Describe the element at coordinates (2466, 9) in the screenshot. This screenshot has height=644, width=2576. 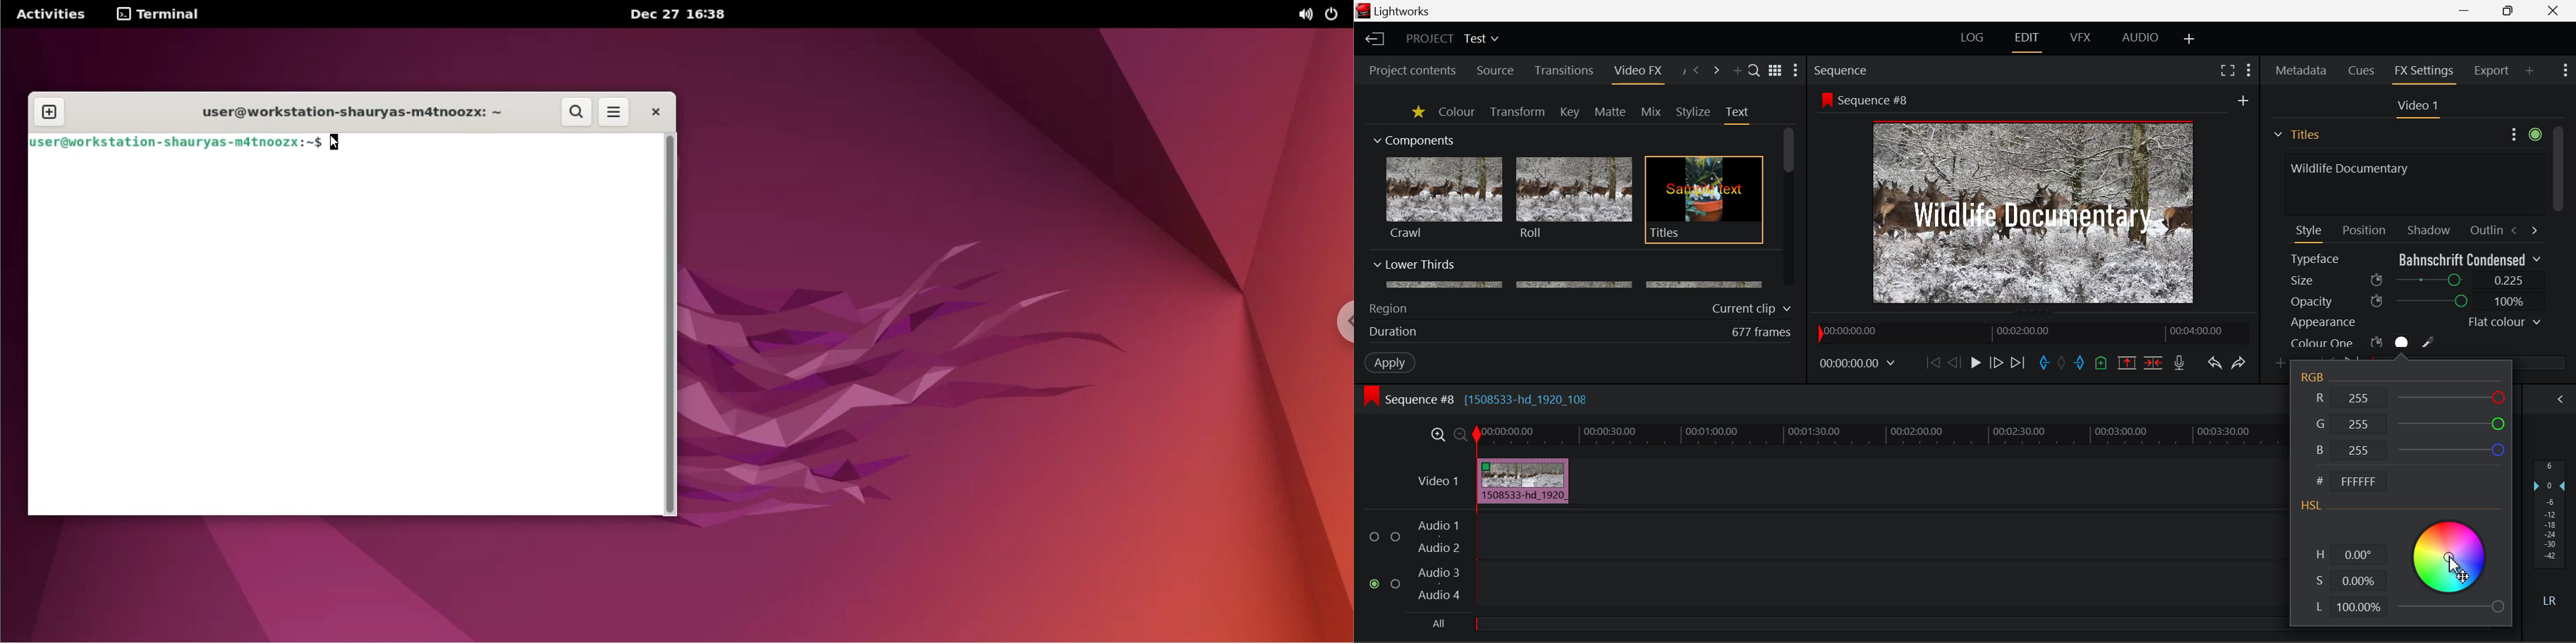
I see `Restore Down` at that location.